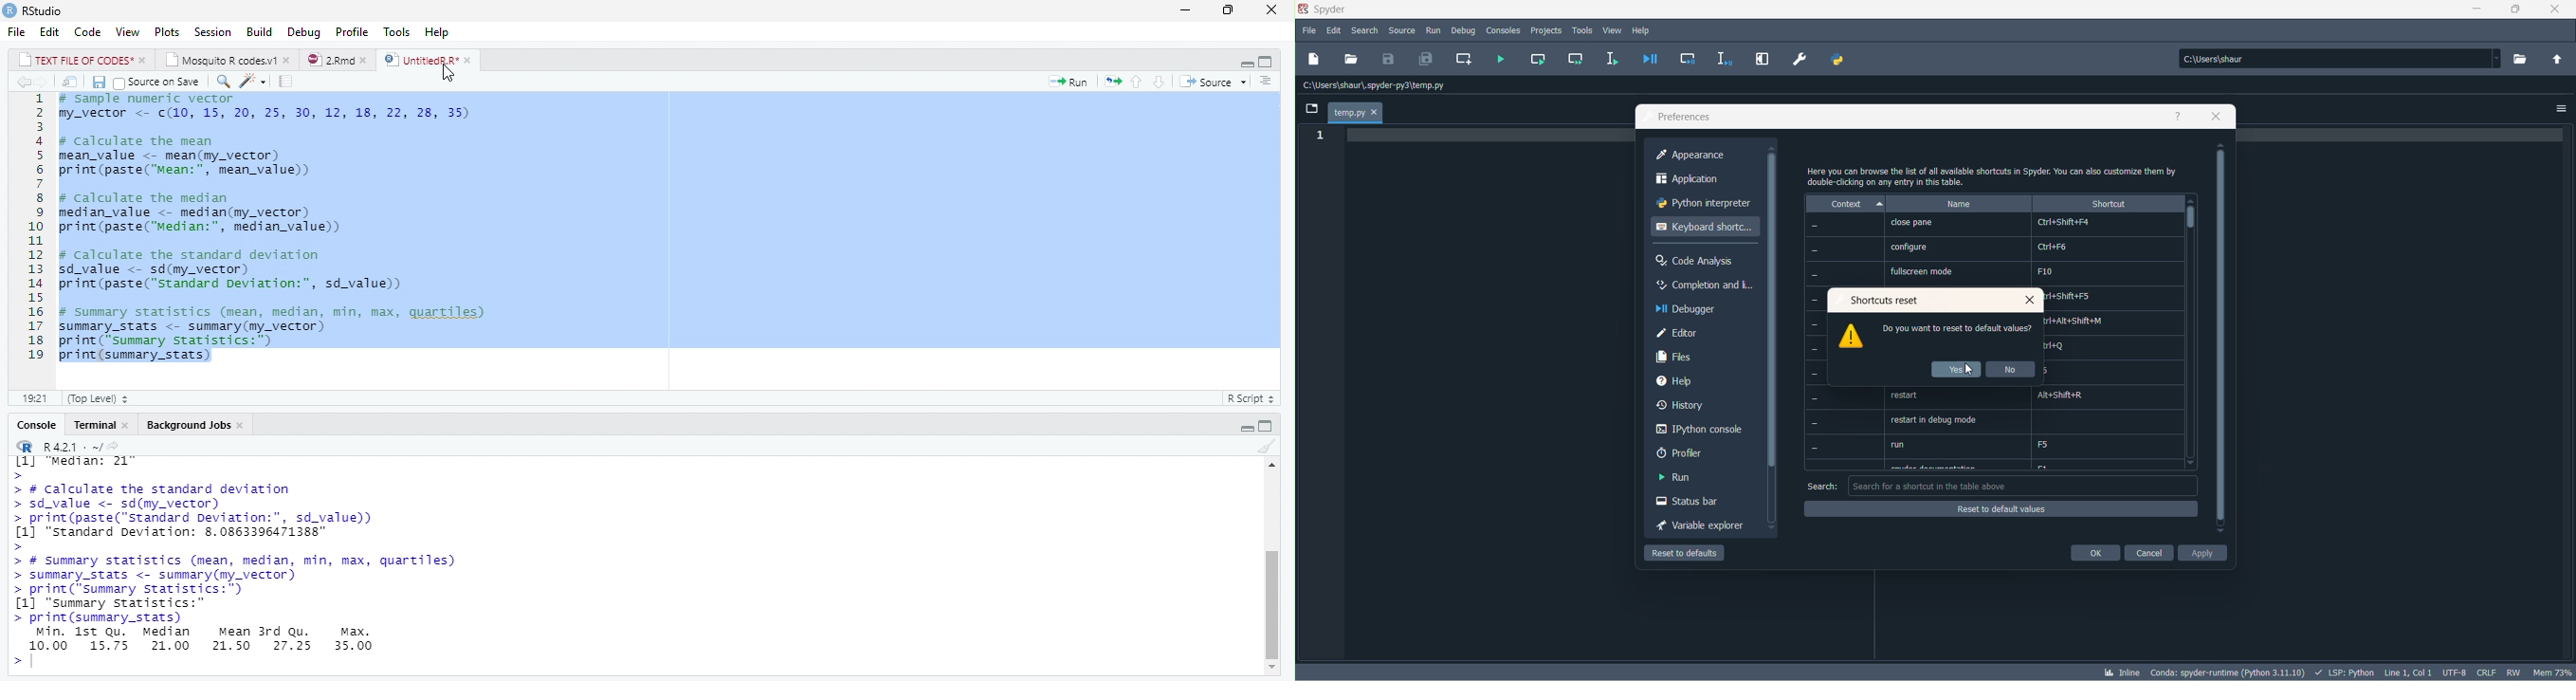  I want to click on file control, so click(2512, 672).